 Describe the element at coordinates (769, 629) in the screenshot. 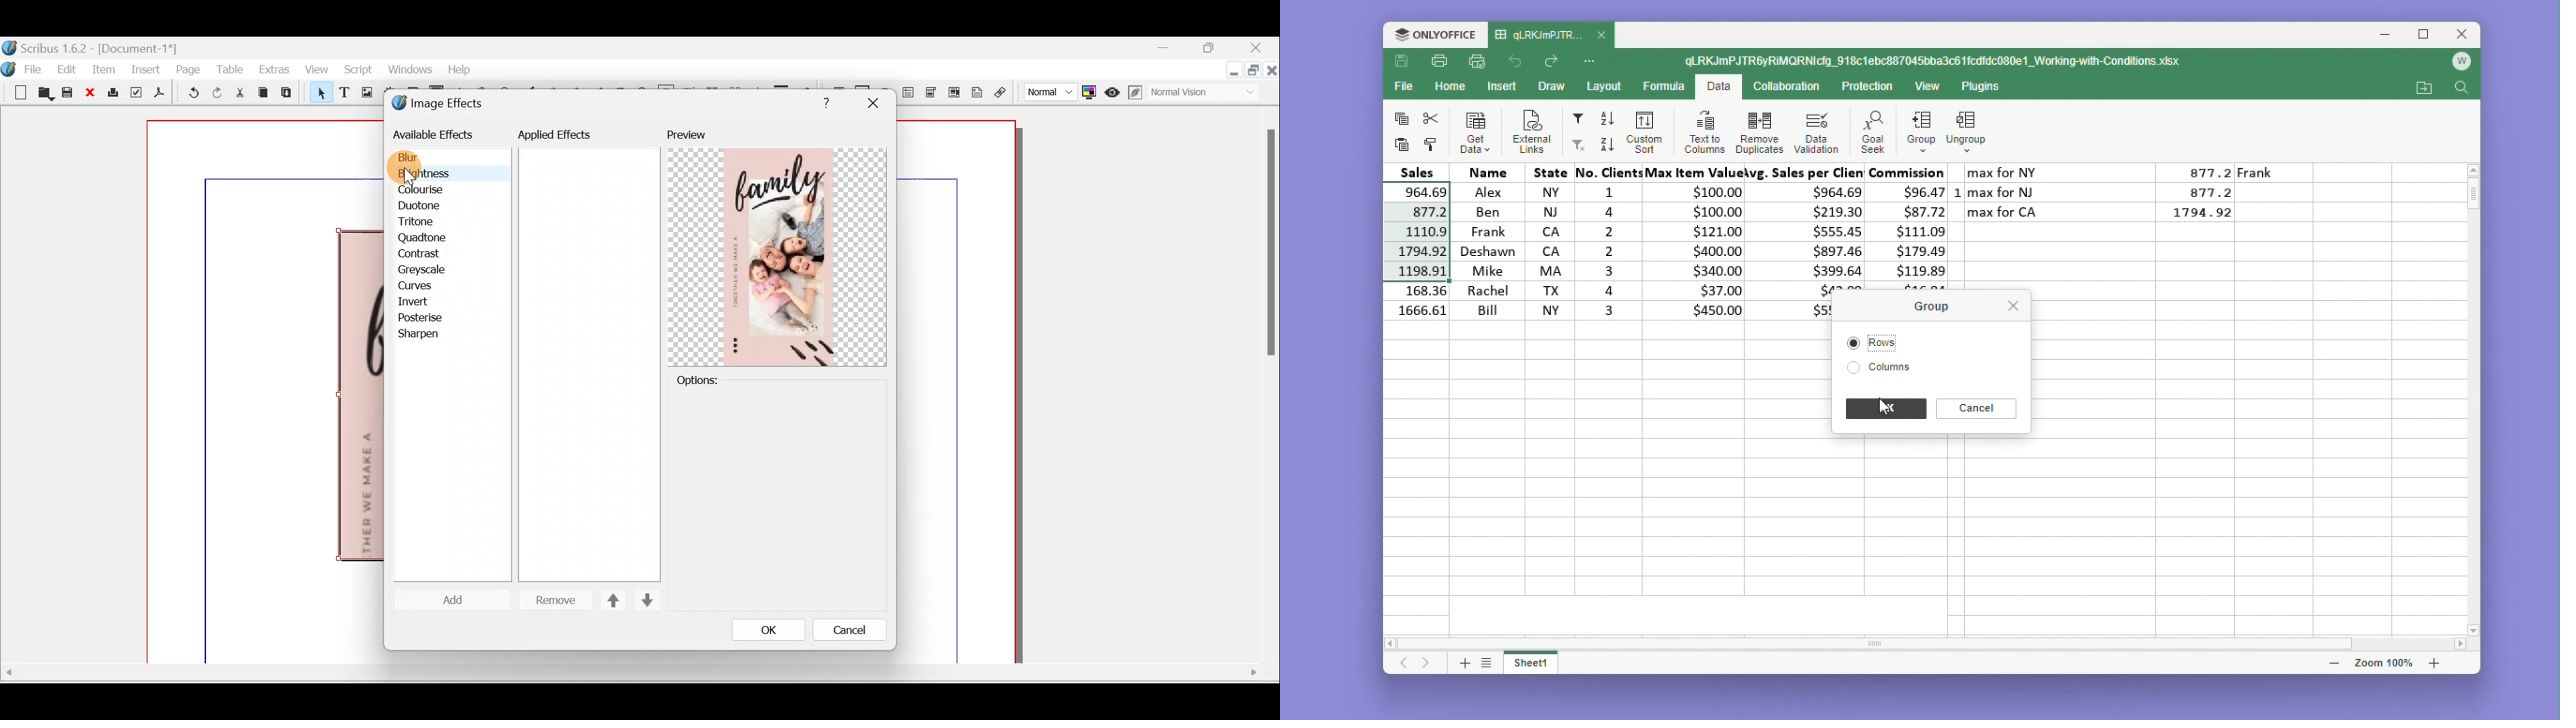

I see `OK` at that location.